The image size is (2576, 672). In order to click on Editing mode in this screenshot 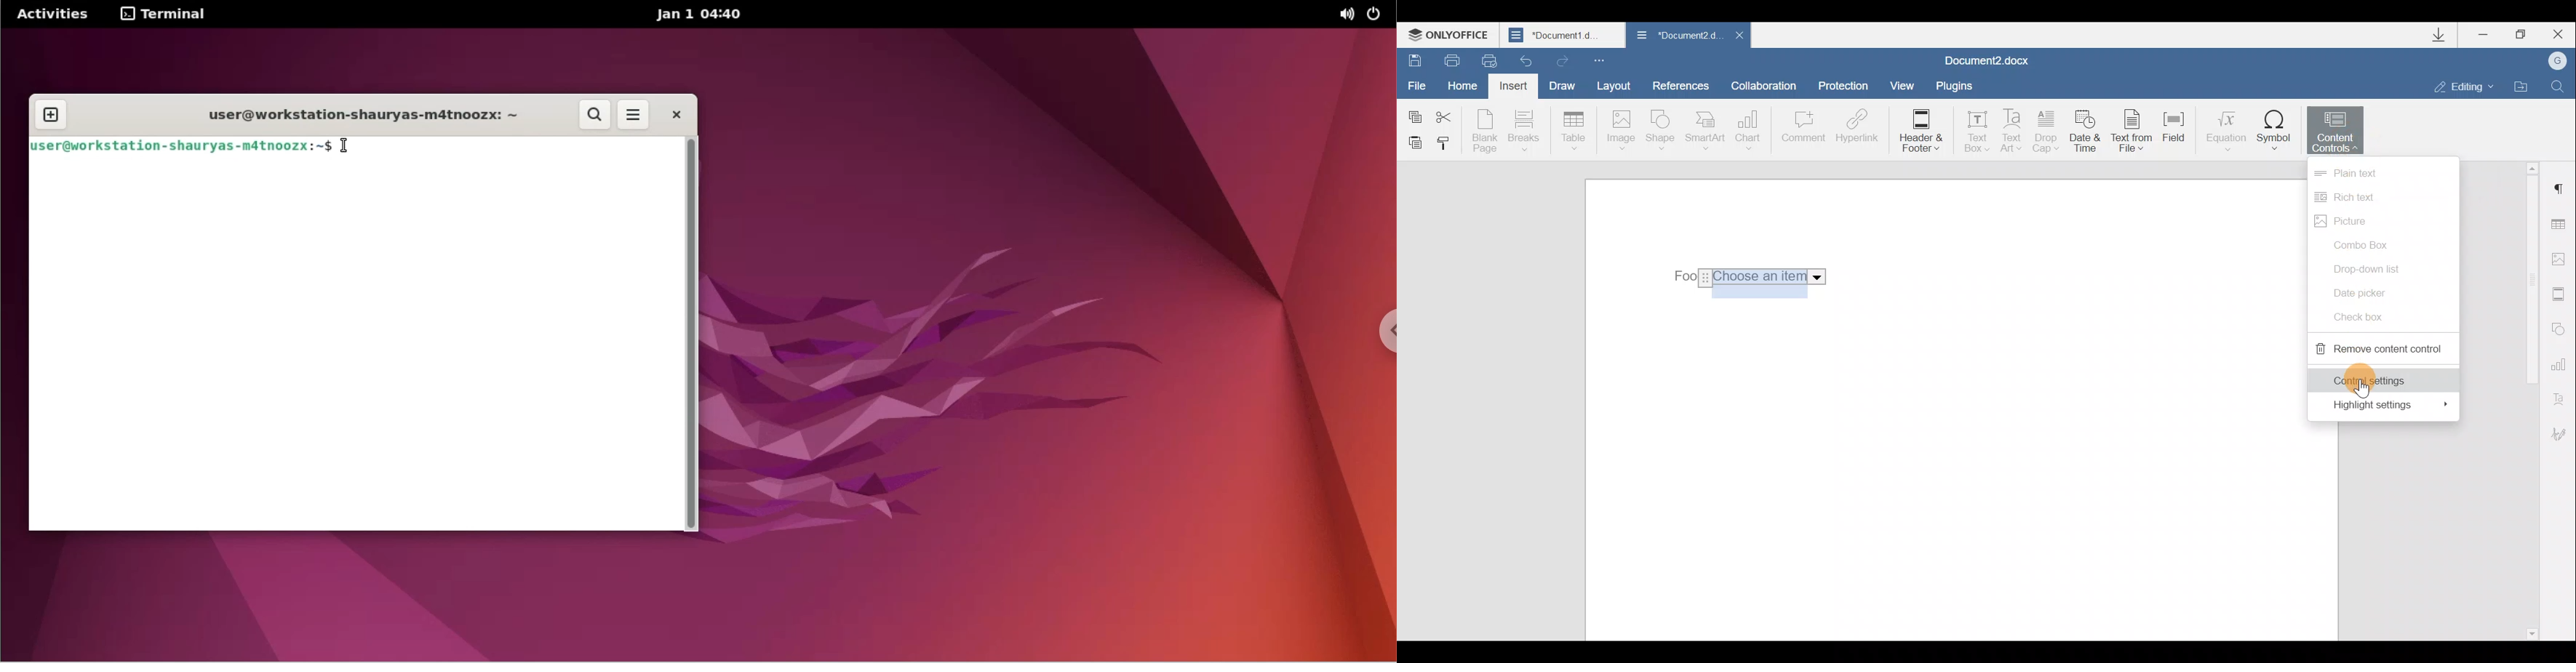, I will do `click(2464, 86)`.